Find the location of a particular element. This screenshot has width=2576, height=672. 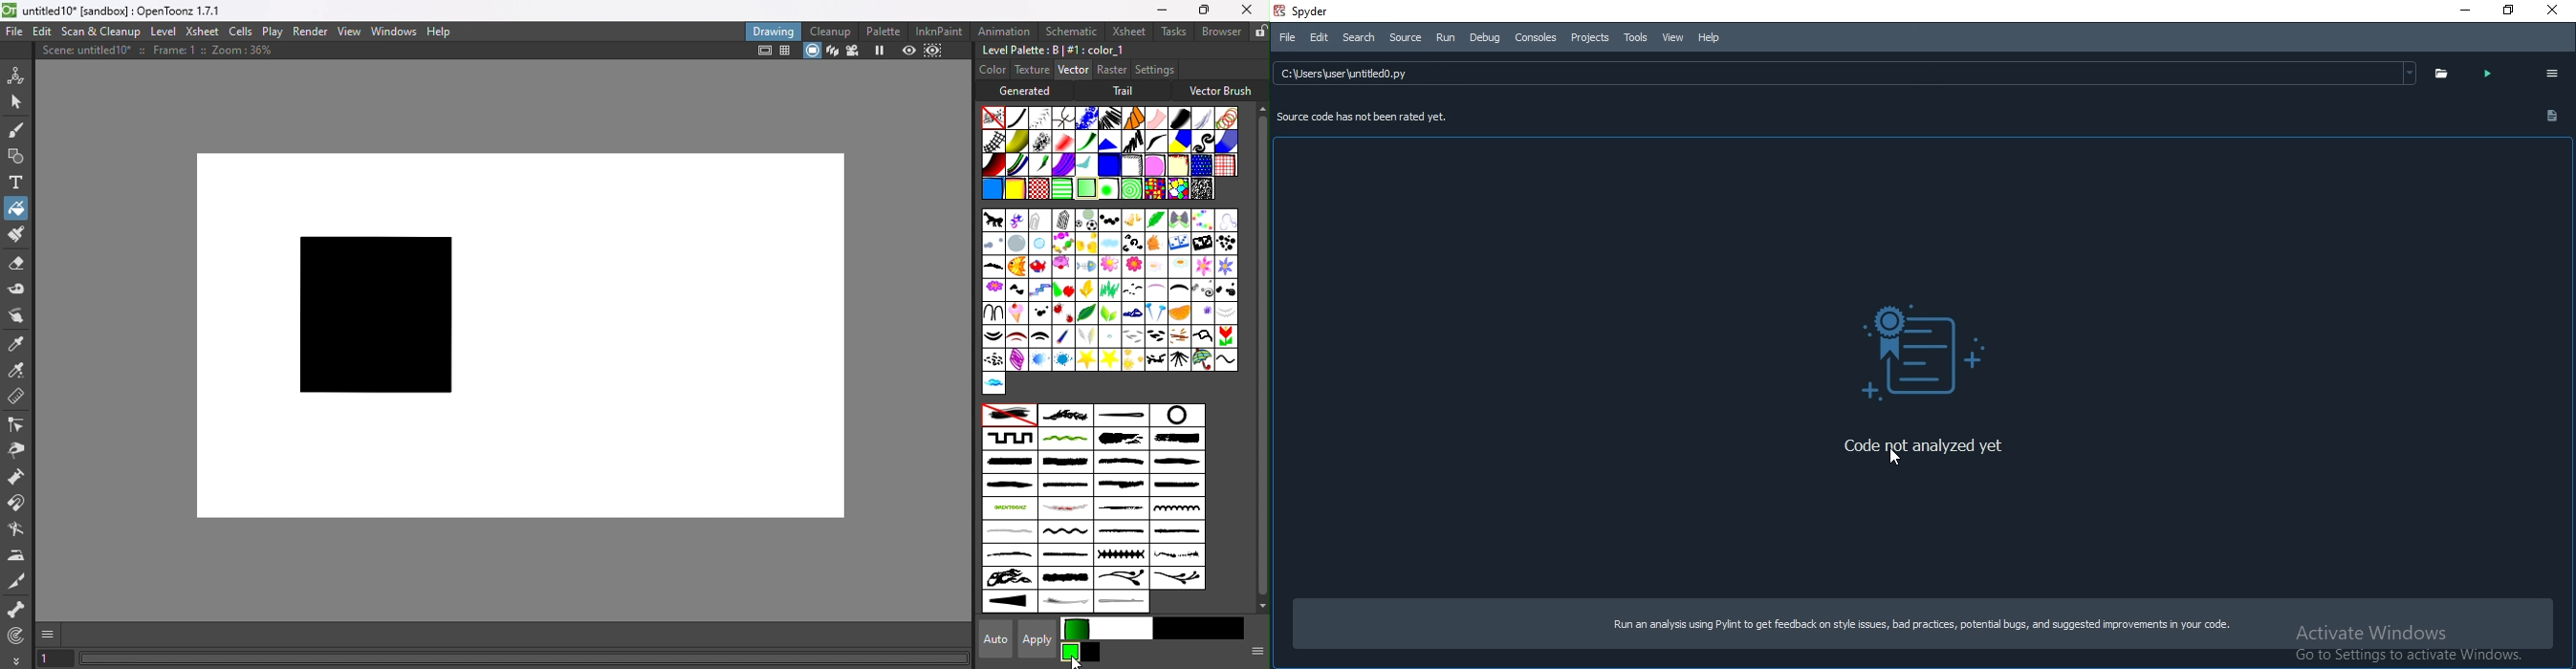

Scene details is located at coordinates (165, 53).